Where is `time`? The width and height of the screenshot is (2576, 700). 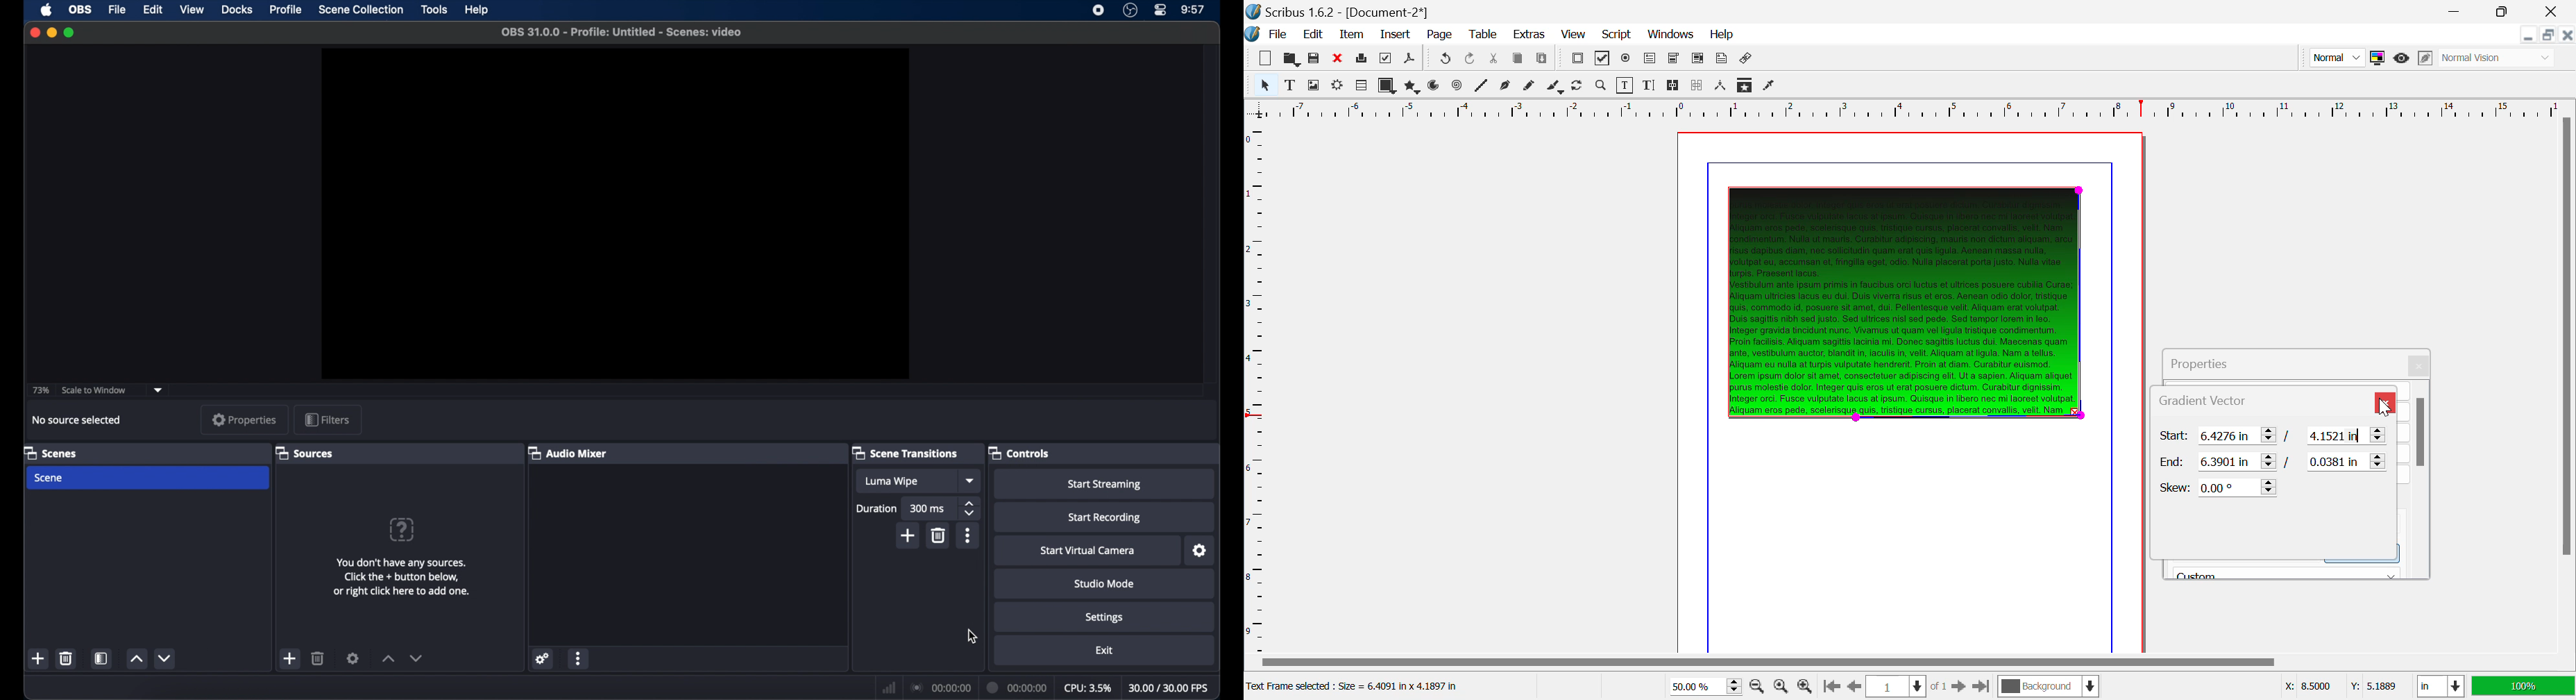 time is located at coordinates (1194, 10).